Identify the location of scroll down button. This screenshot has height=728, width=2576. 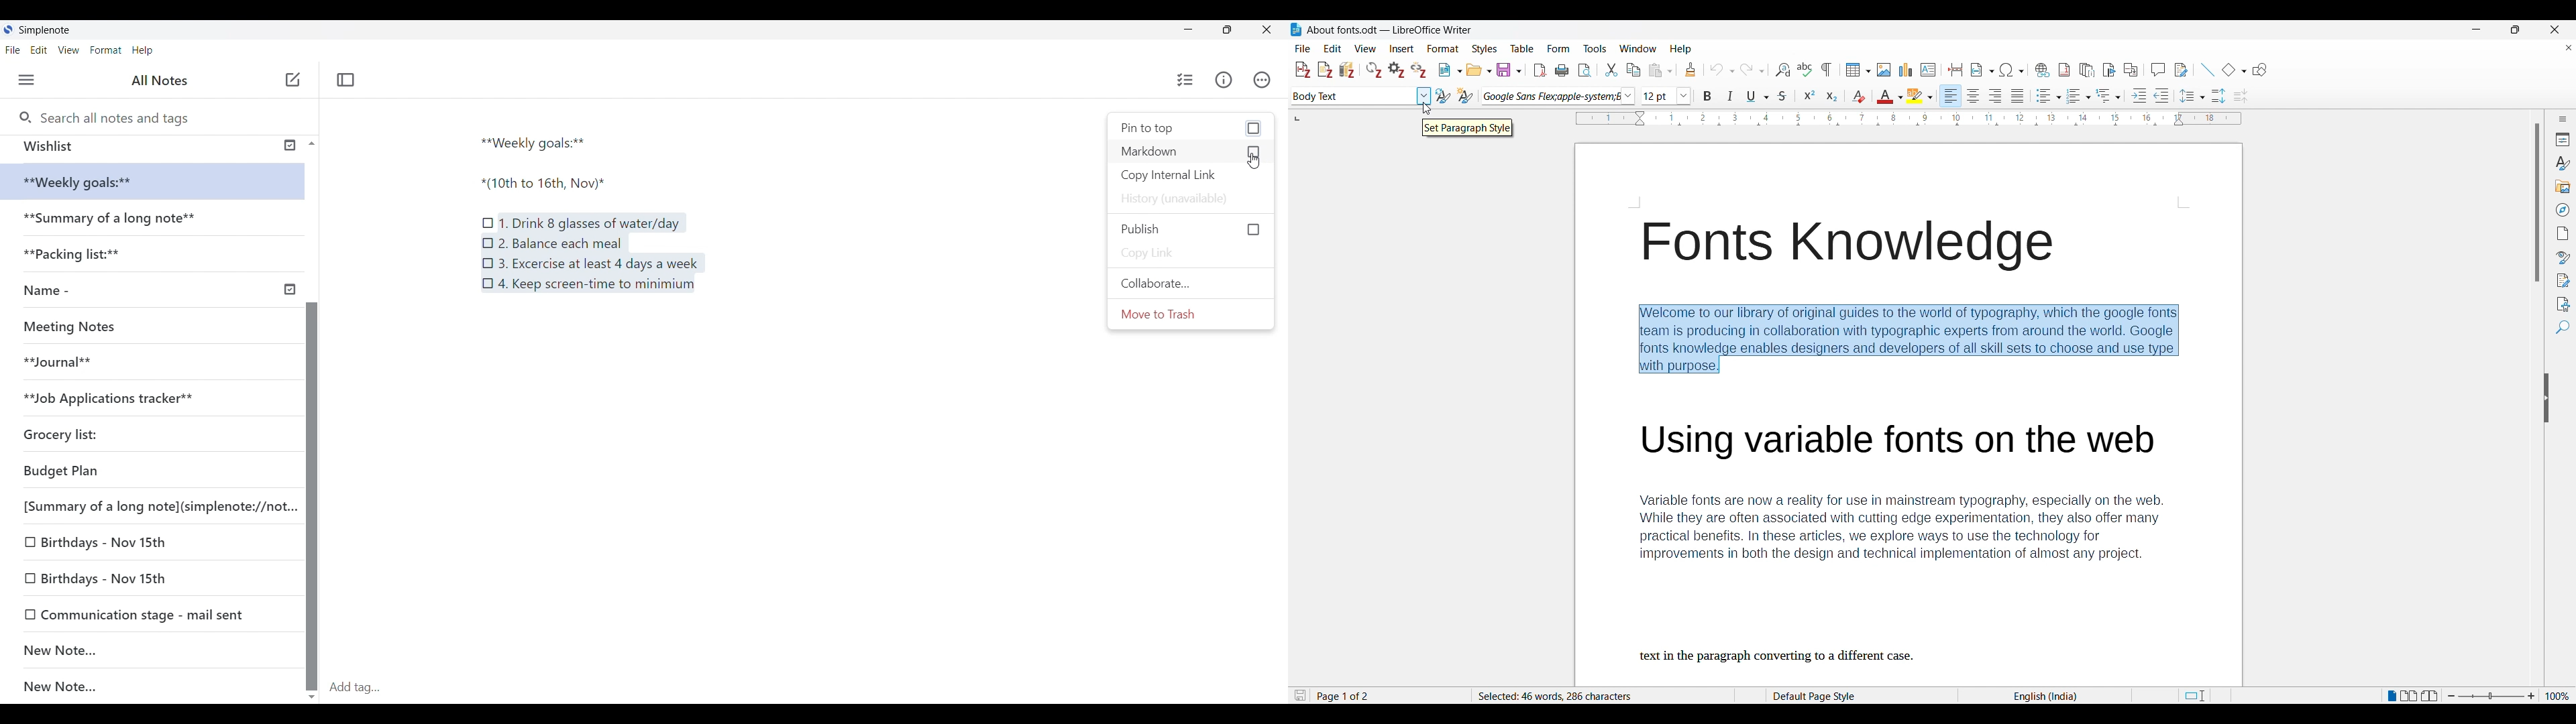
(313, 692).